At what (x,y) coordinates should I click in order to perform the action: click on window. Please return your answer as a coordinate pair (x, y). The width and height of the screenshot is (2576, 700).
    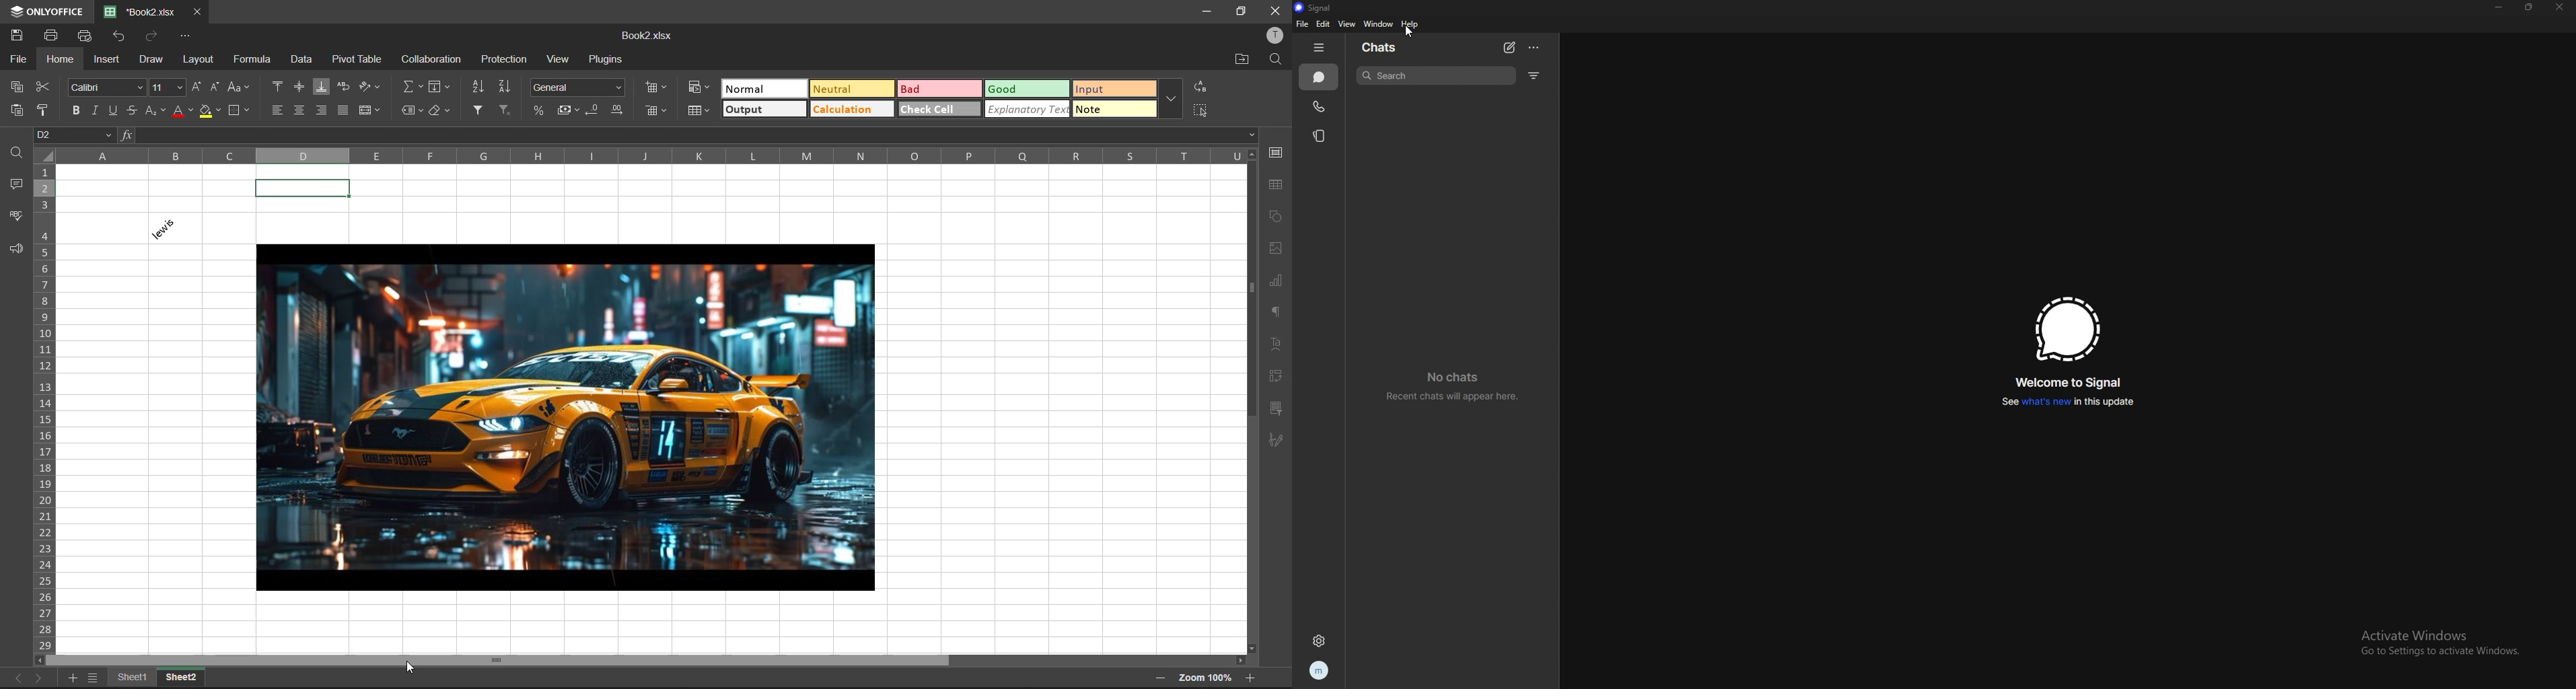
    Looking at the image, I should click on (1378, 24).